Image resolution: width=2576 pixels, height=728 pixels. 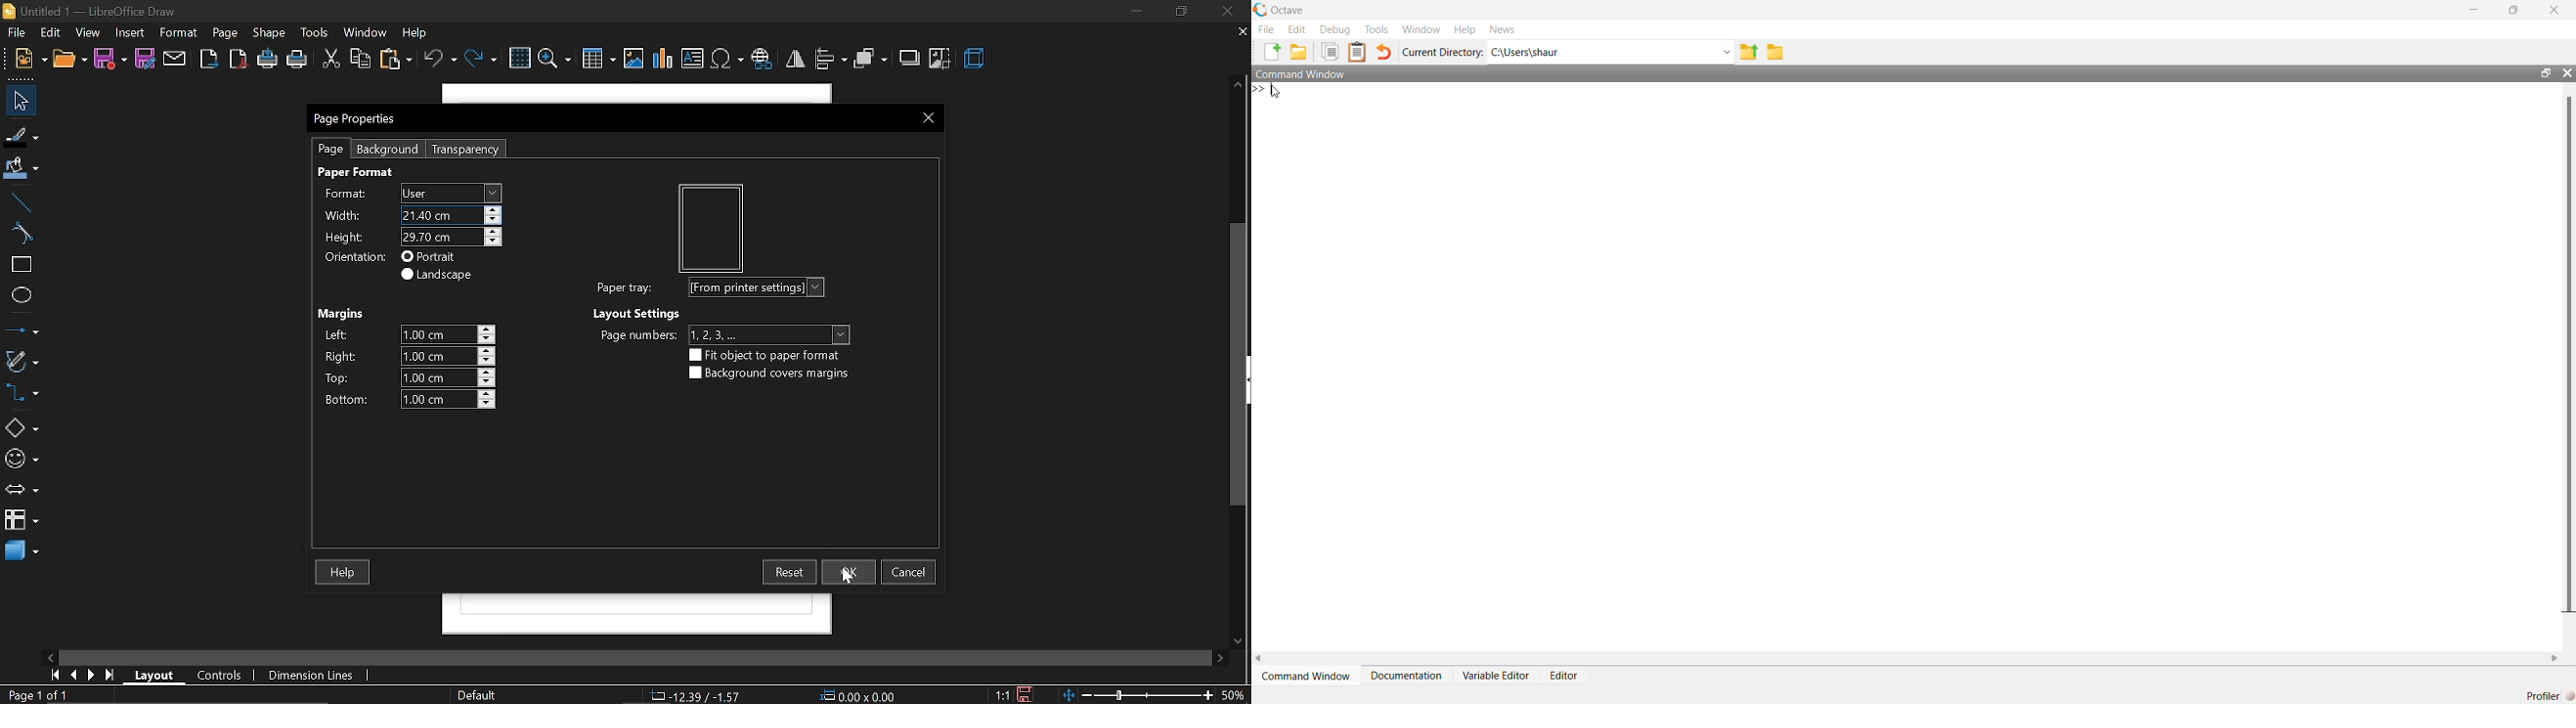 I want to click on export as pdf, so click(x=238, y=61).